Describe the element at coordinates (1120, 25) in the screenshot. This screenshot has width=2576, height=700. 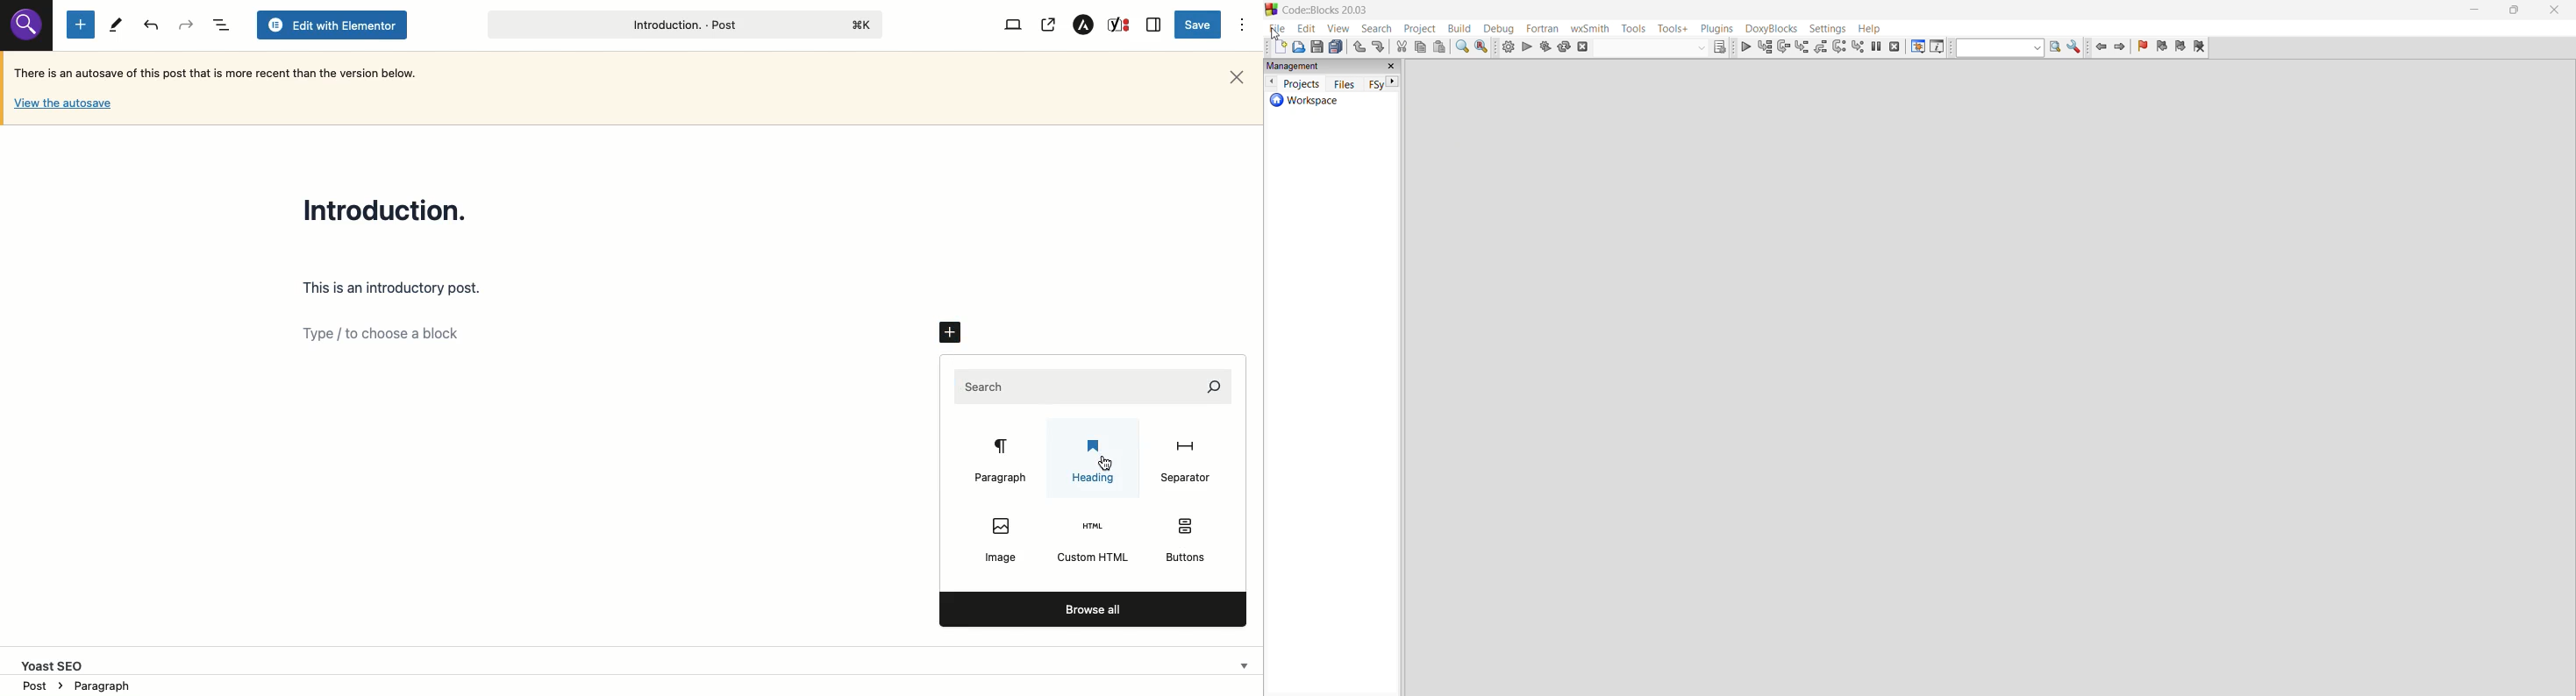
I see `Yoast` at that location.